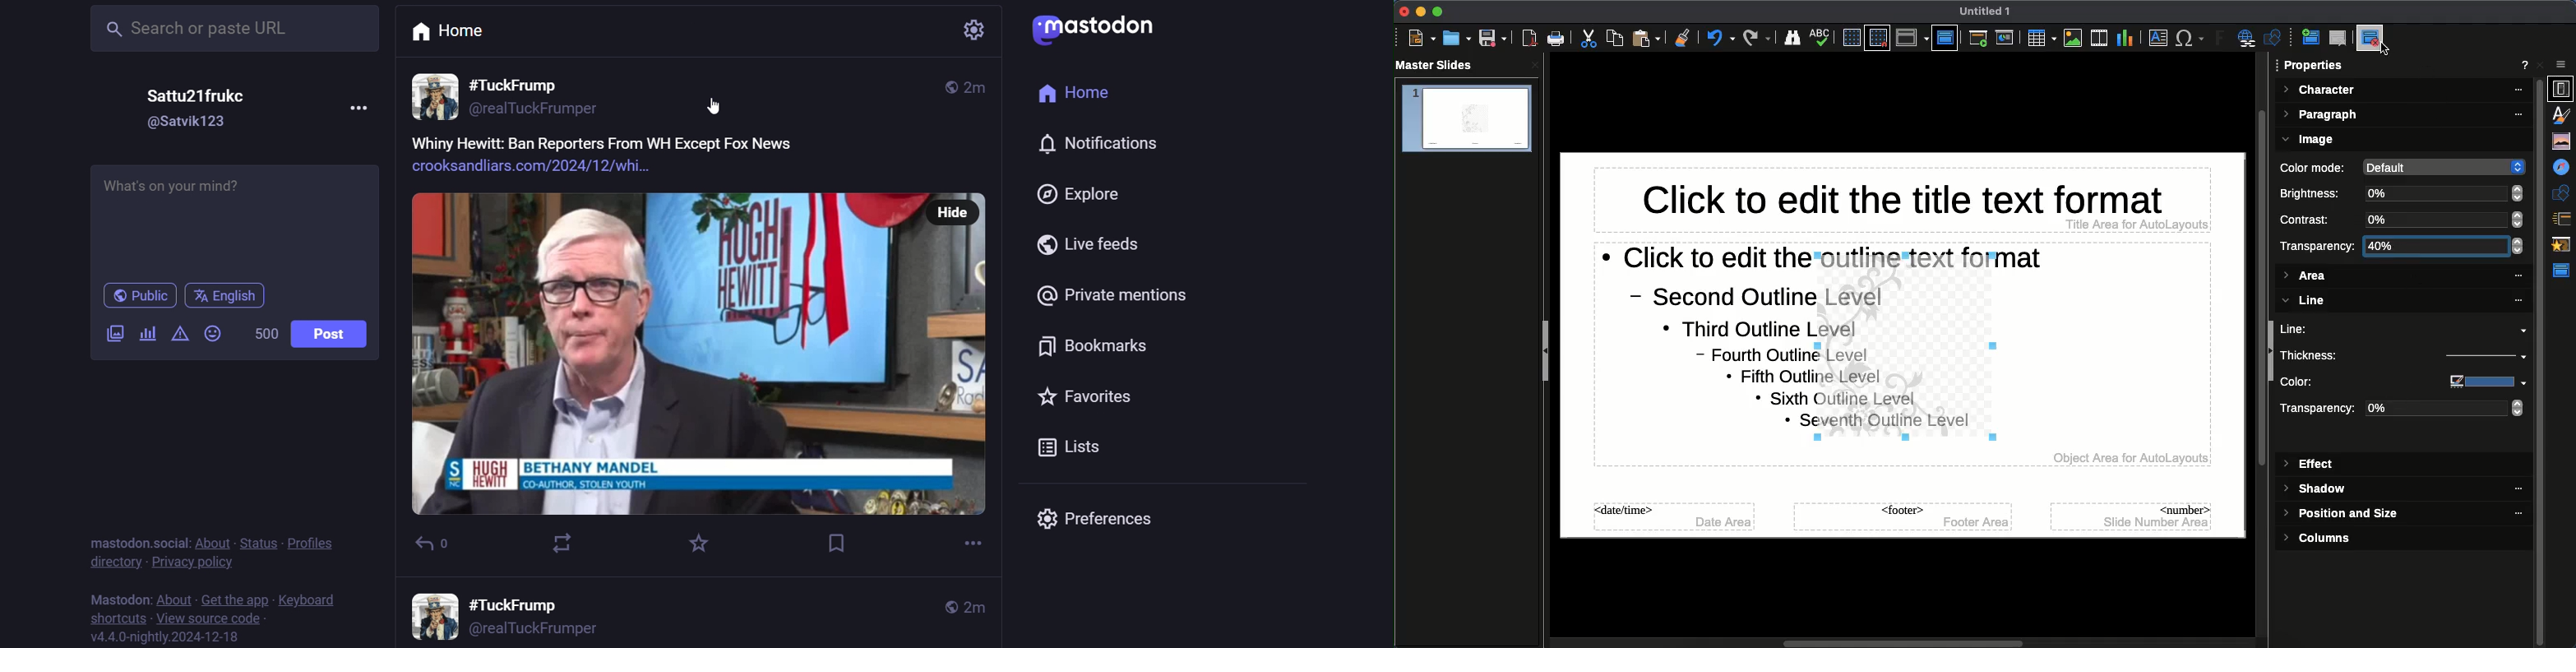 The width and height of the screenshot is (2576, 672). What do you see at coordinates (2132, 516) in the screenshot?
I see `Master slide number` at bounding box center [2132, 516].